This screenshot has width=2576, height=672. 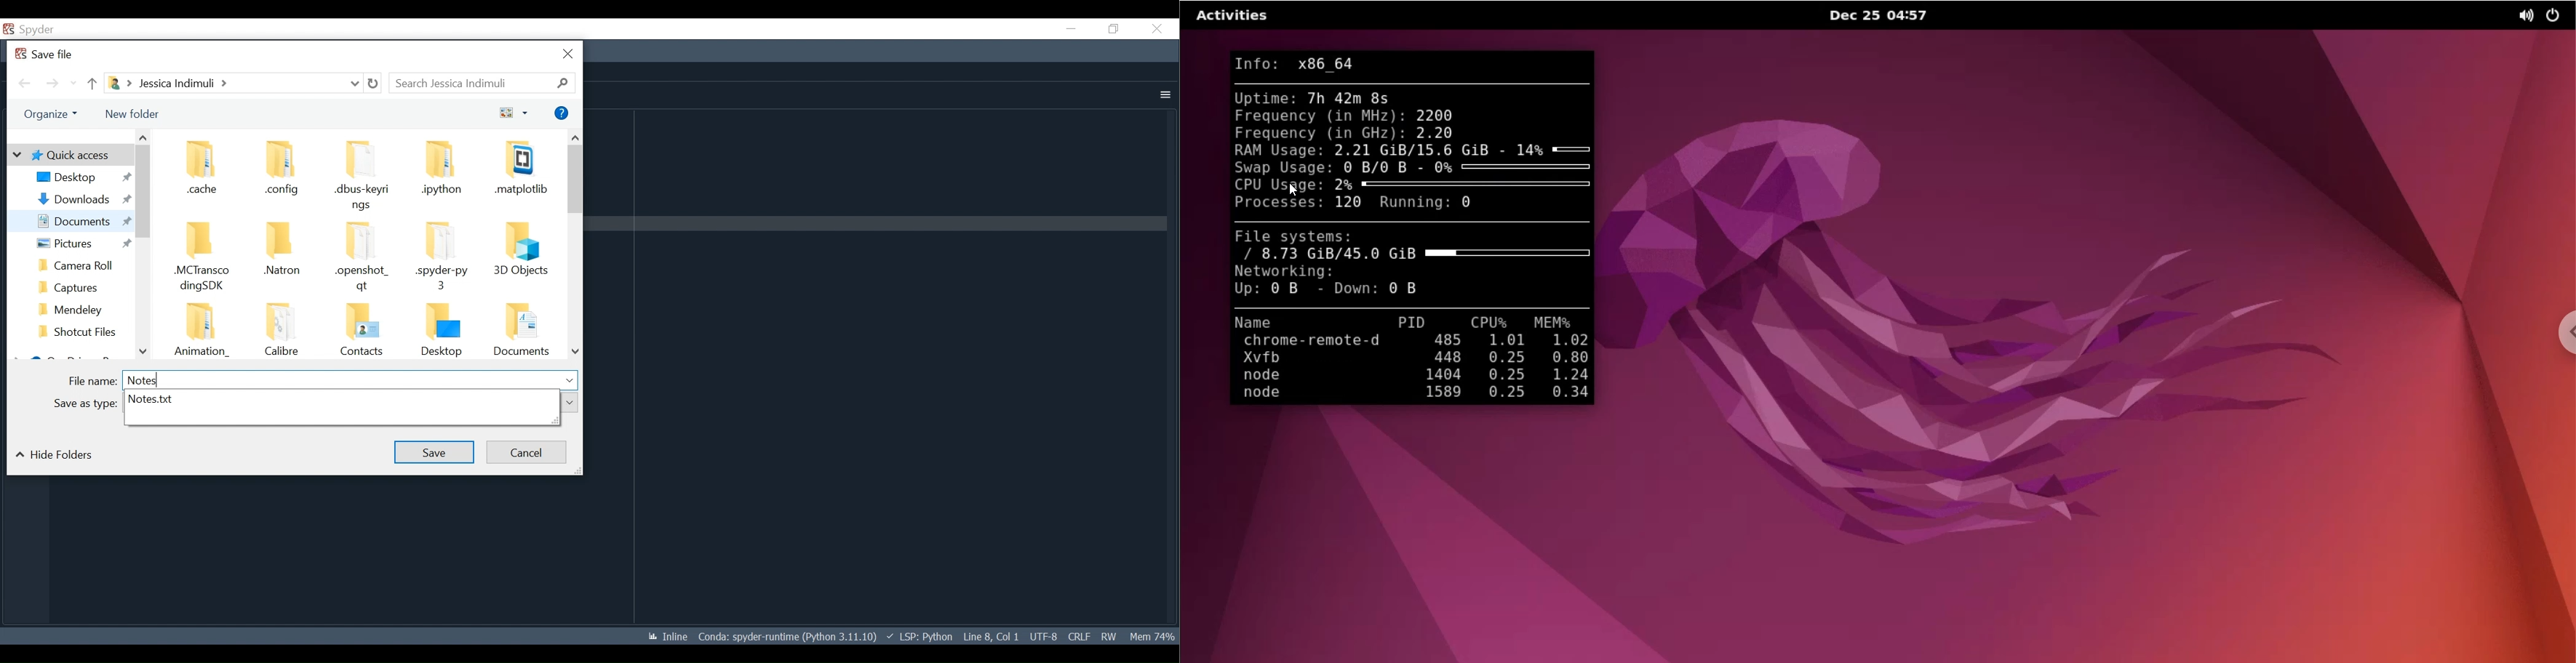 What do you see at coordinates (1151, 635) in the screenshot?
I see `Memory Usage` at bounding box center [1151, 635].